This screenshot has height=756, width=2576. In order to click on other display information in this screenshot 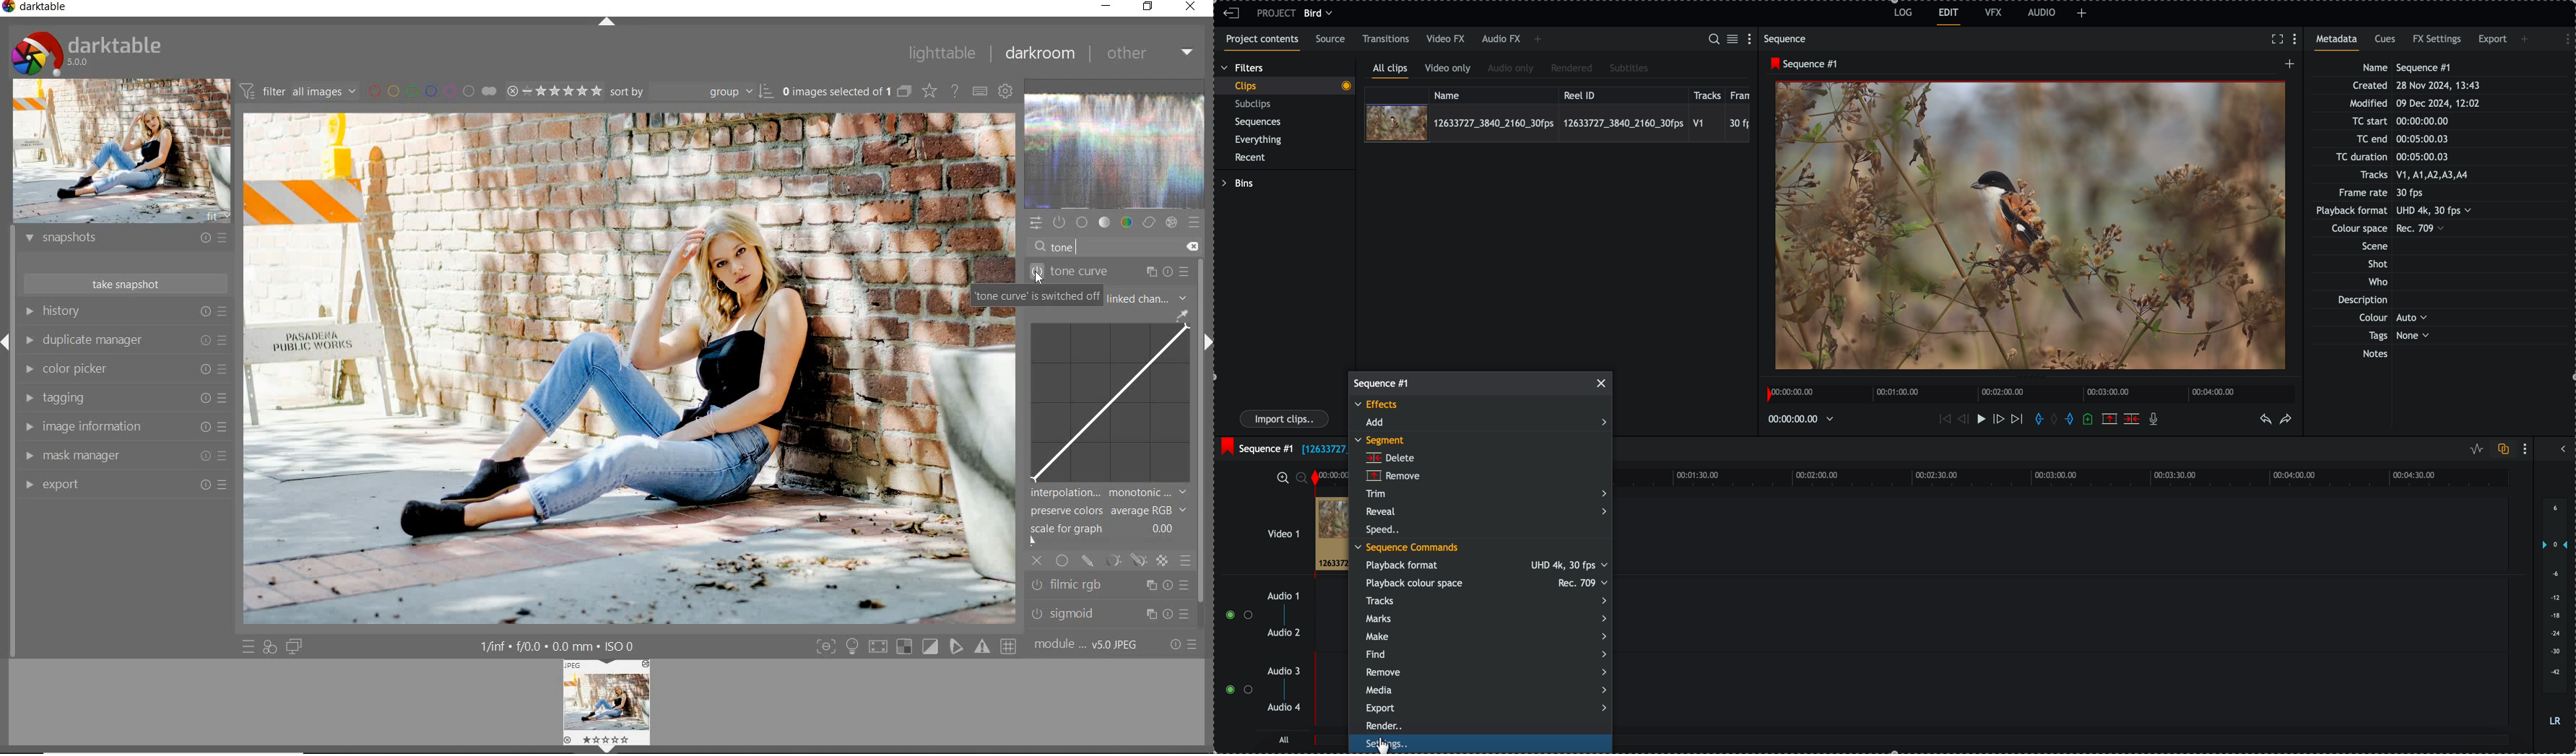, I will do `click(560, 646)`.